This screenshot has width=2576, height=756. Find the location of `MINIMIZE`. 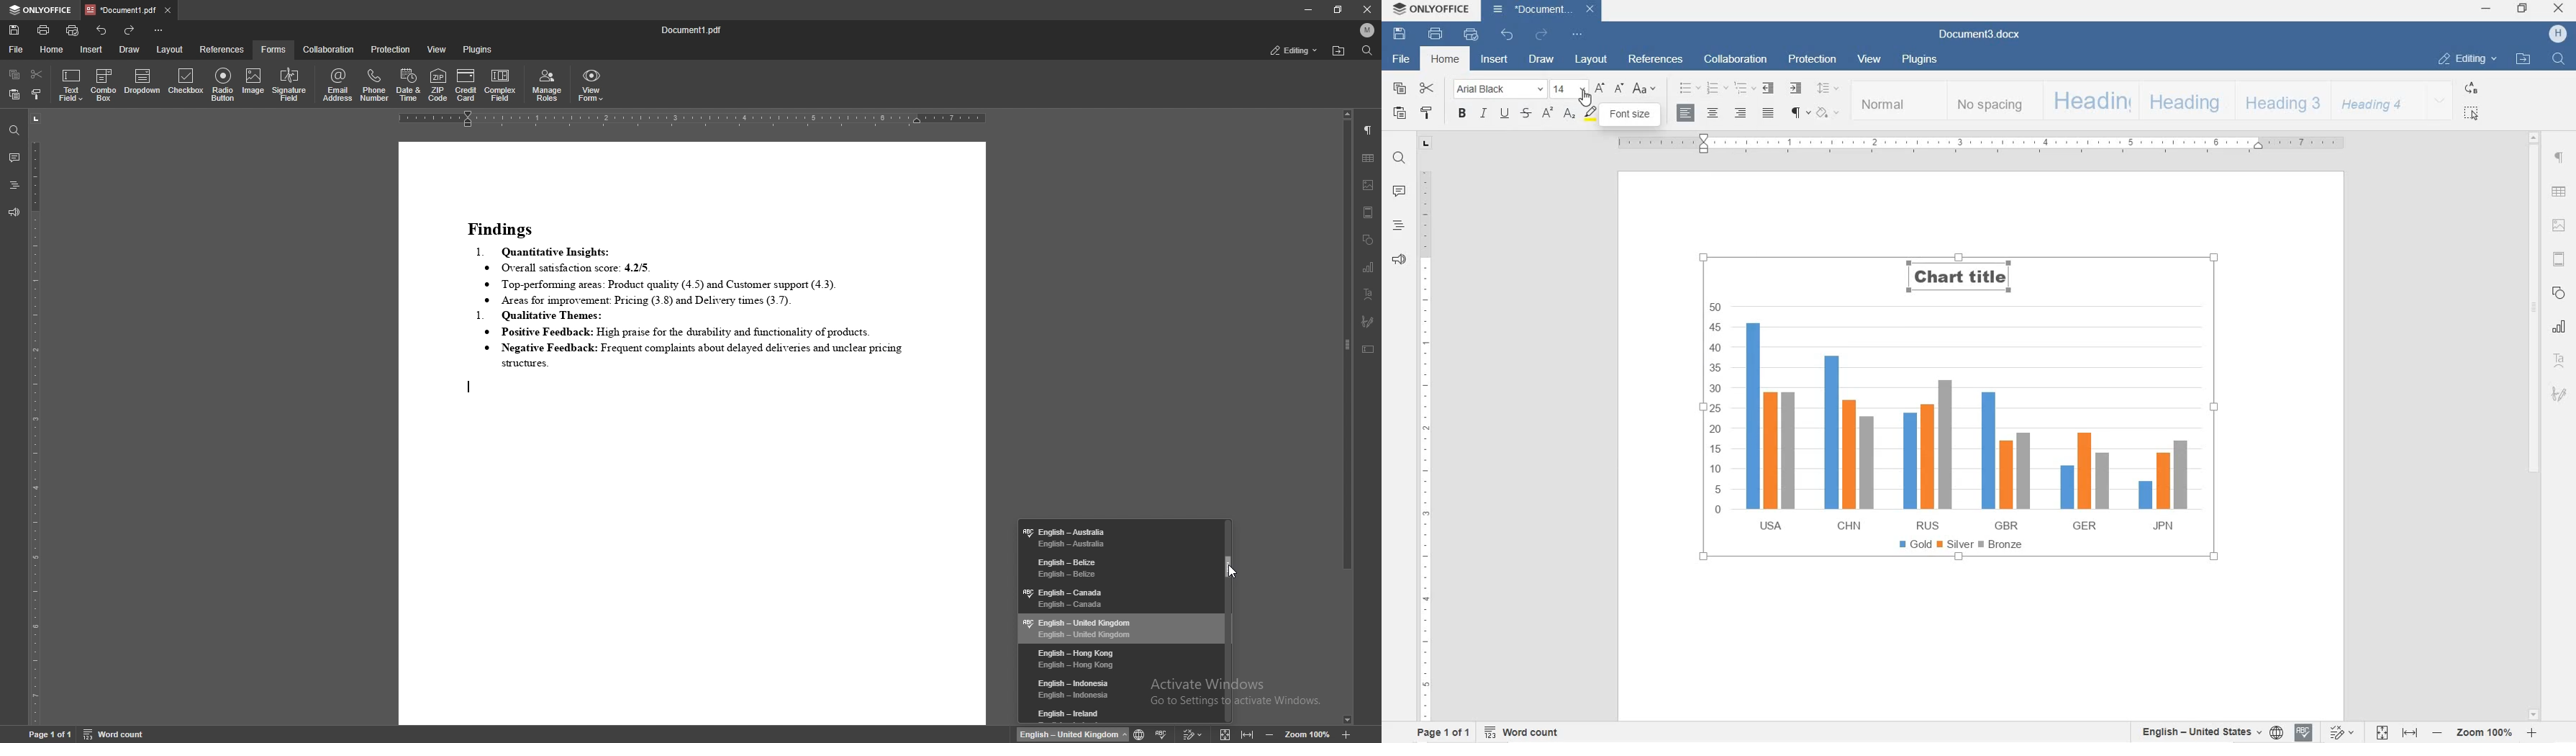

MINIMIZE is located at coordinates (2488, 9).